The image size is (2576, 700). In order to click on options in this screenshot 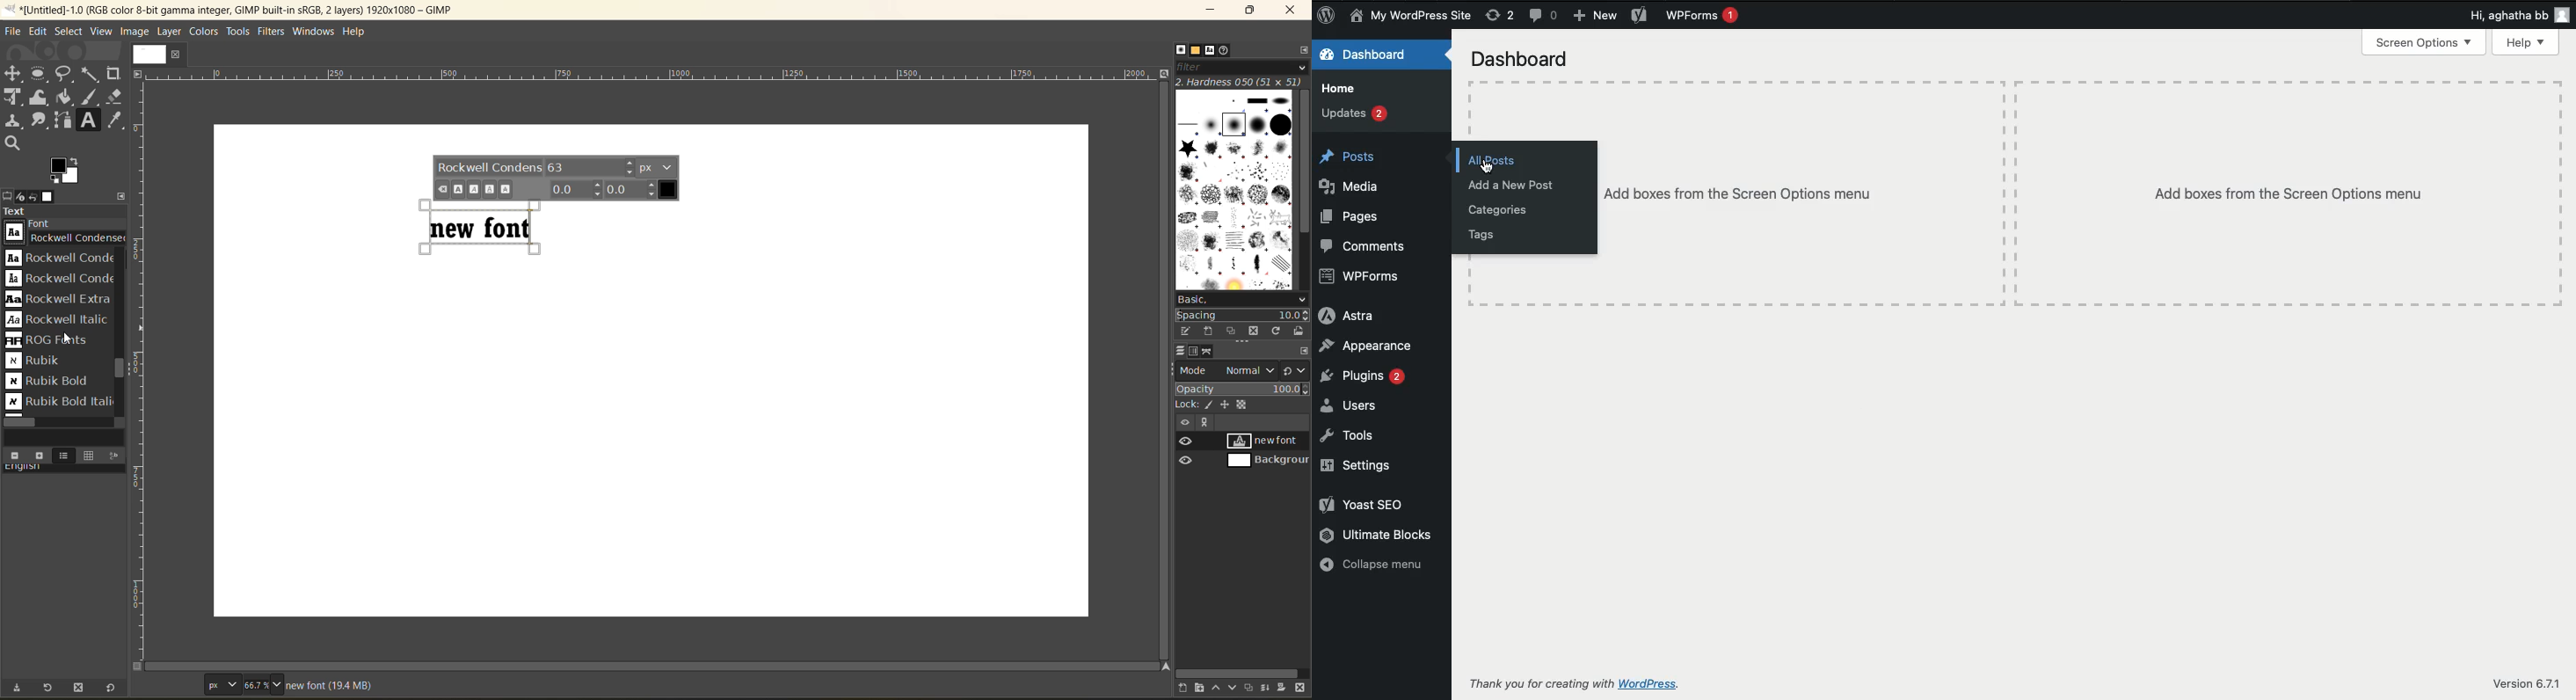, I will do `click(1235, 188)`.